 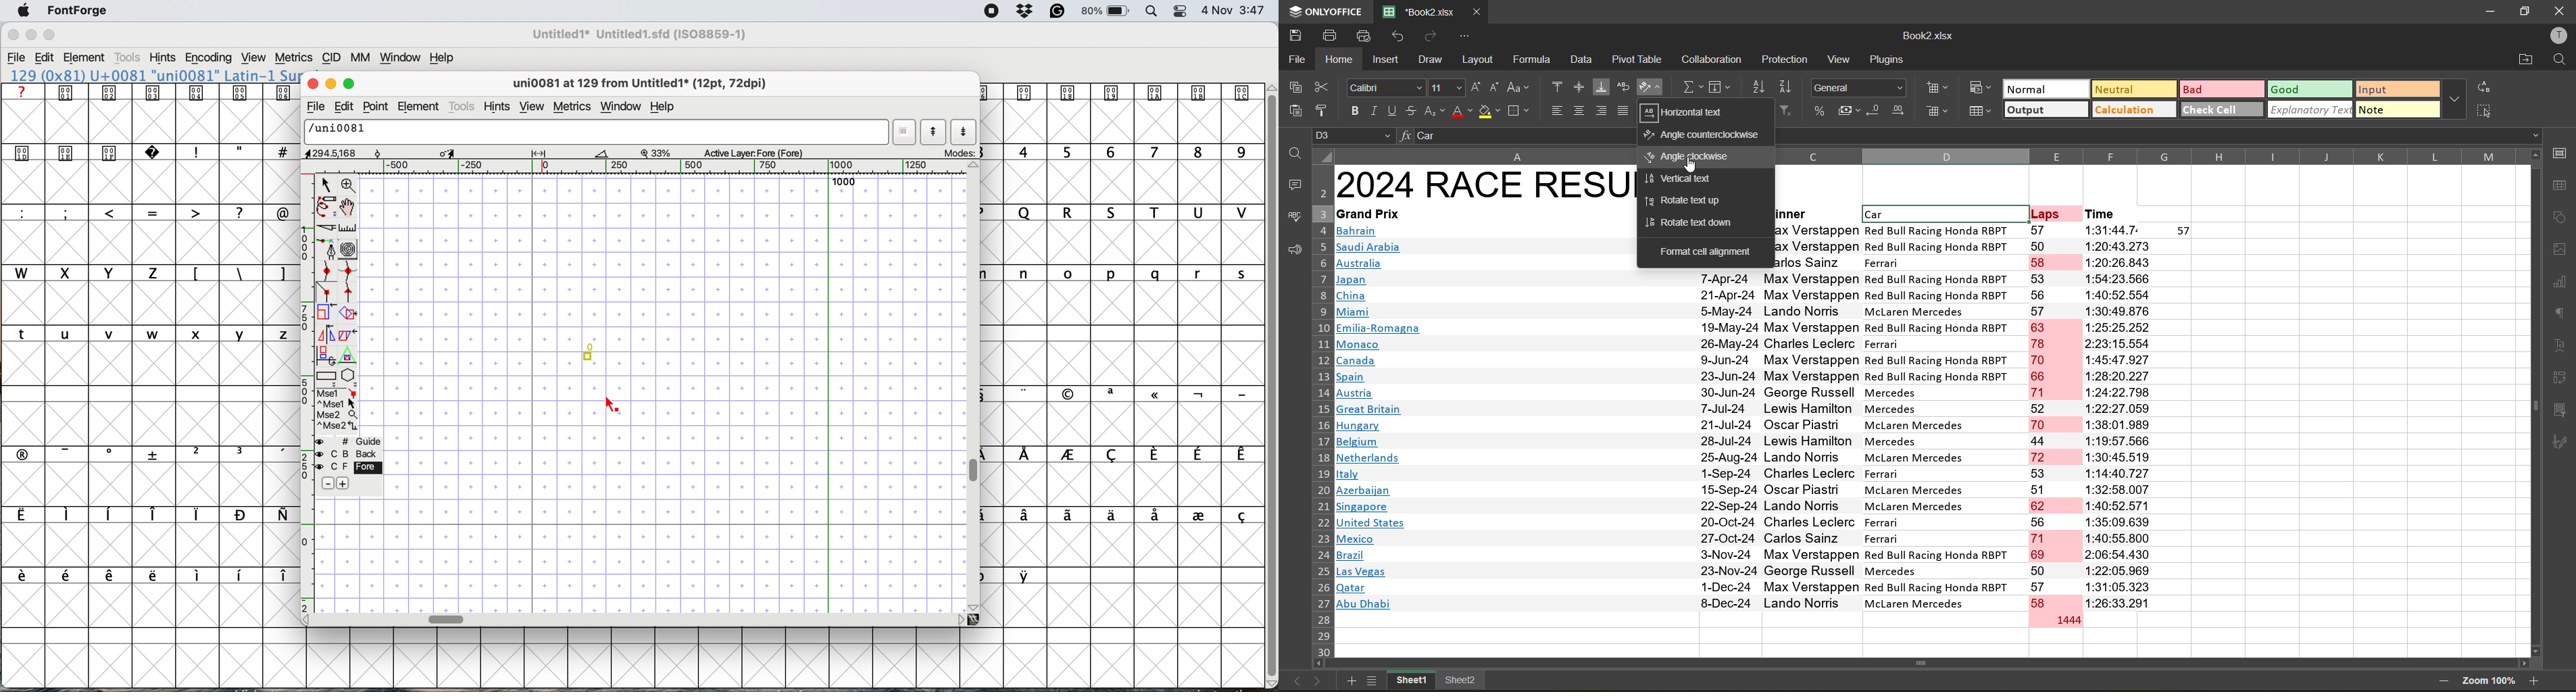 What do you see at coordinates (2309, 89) in the screenshot?
I see `good` at bounding box center [2309, 89].